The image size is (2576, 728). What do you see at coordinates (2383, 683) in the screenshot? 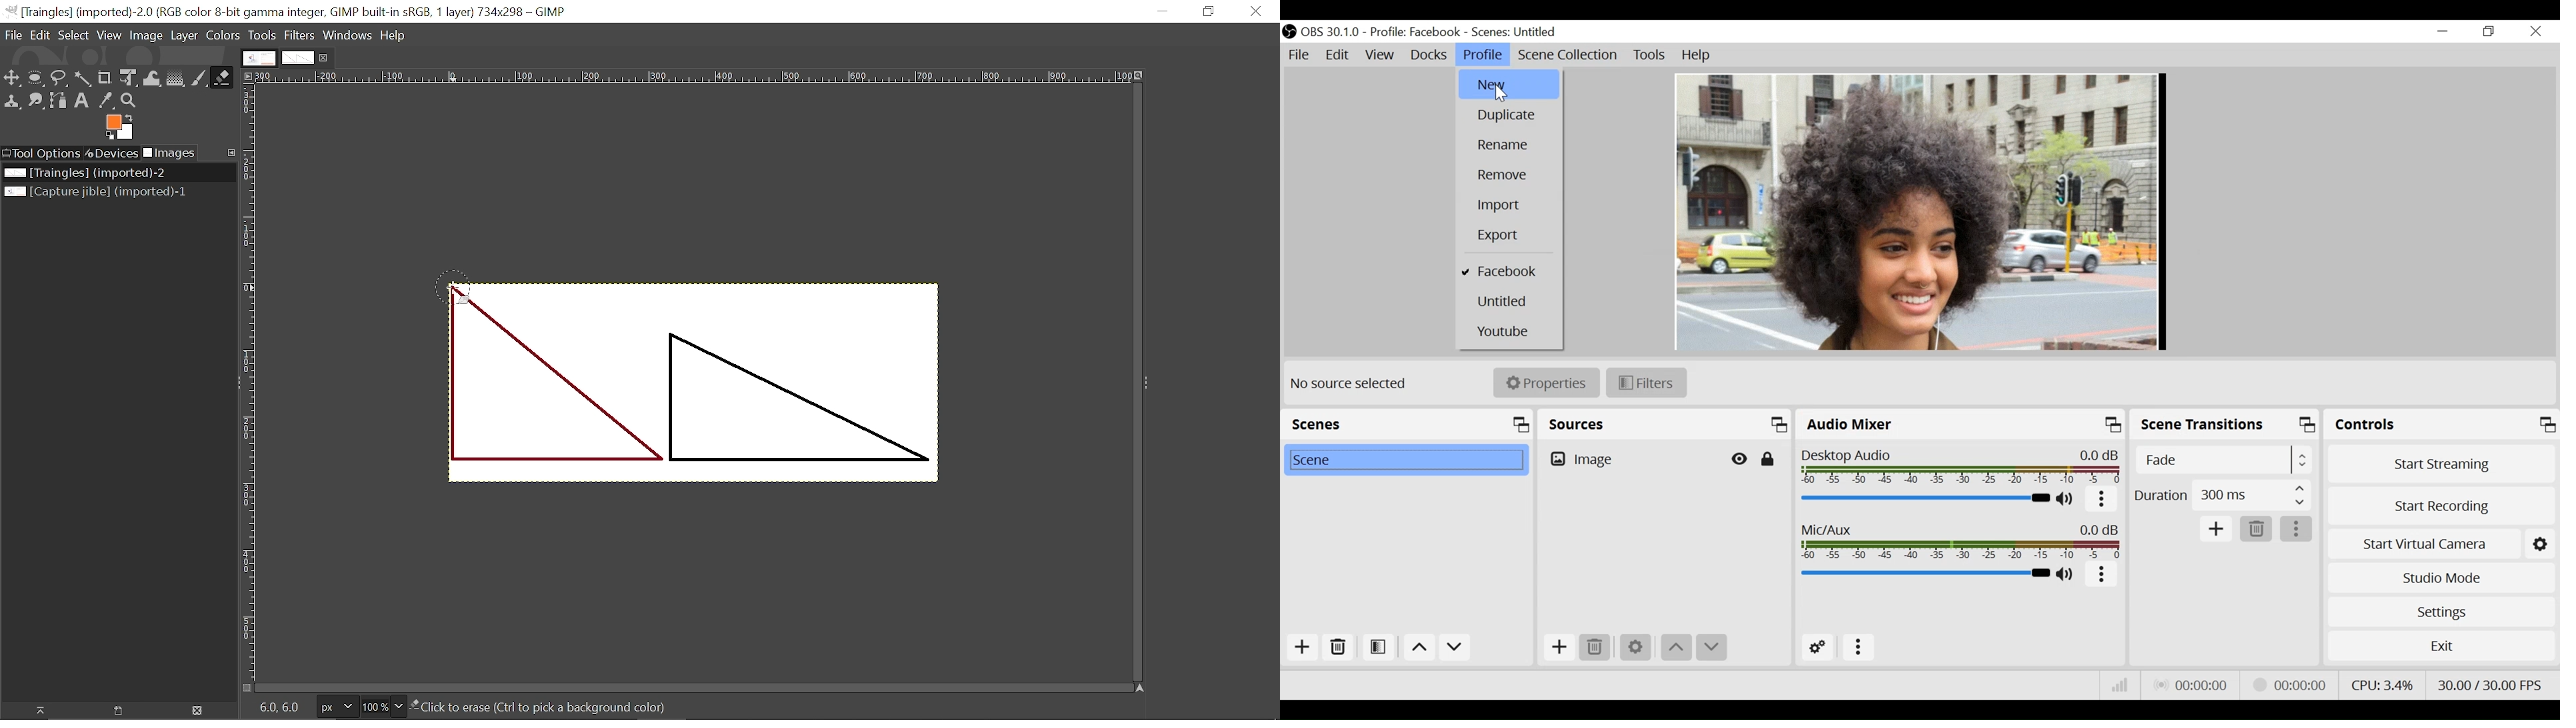
I see `CPU Usage` at bounding box center [2383, 683].